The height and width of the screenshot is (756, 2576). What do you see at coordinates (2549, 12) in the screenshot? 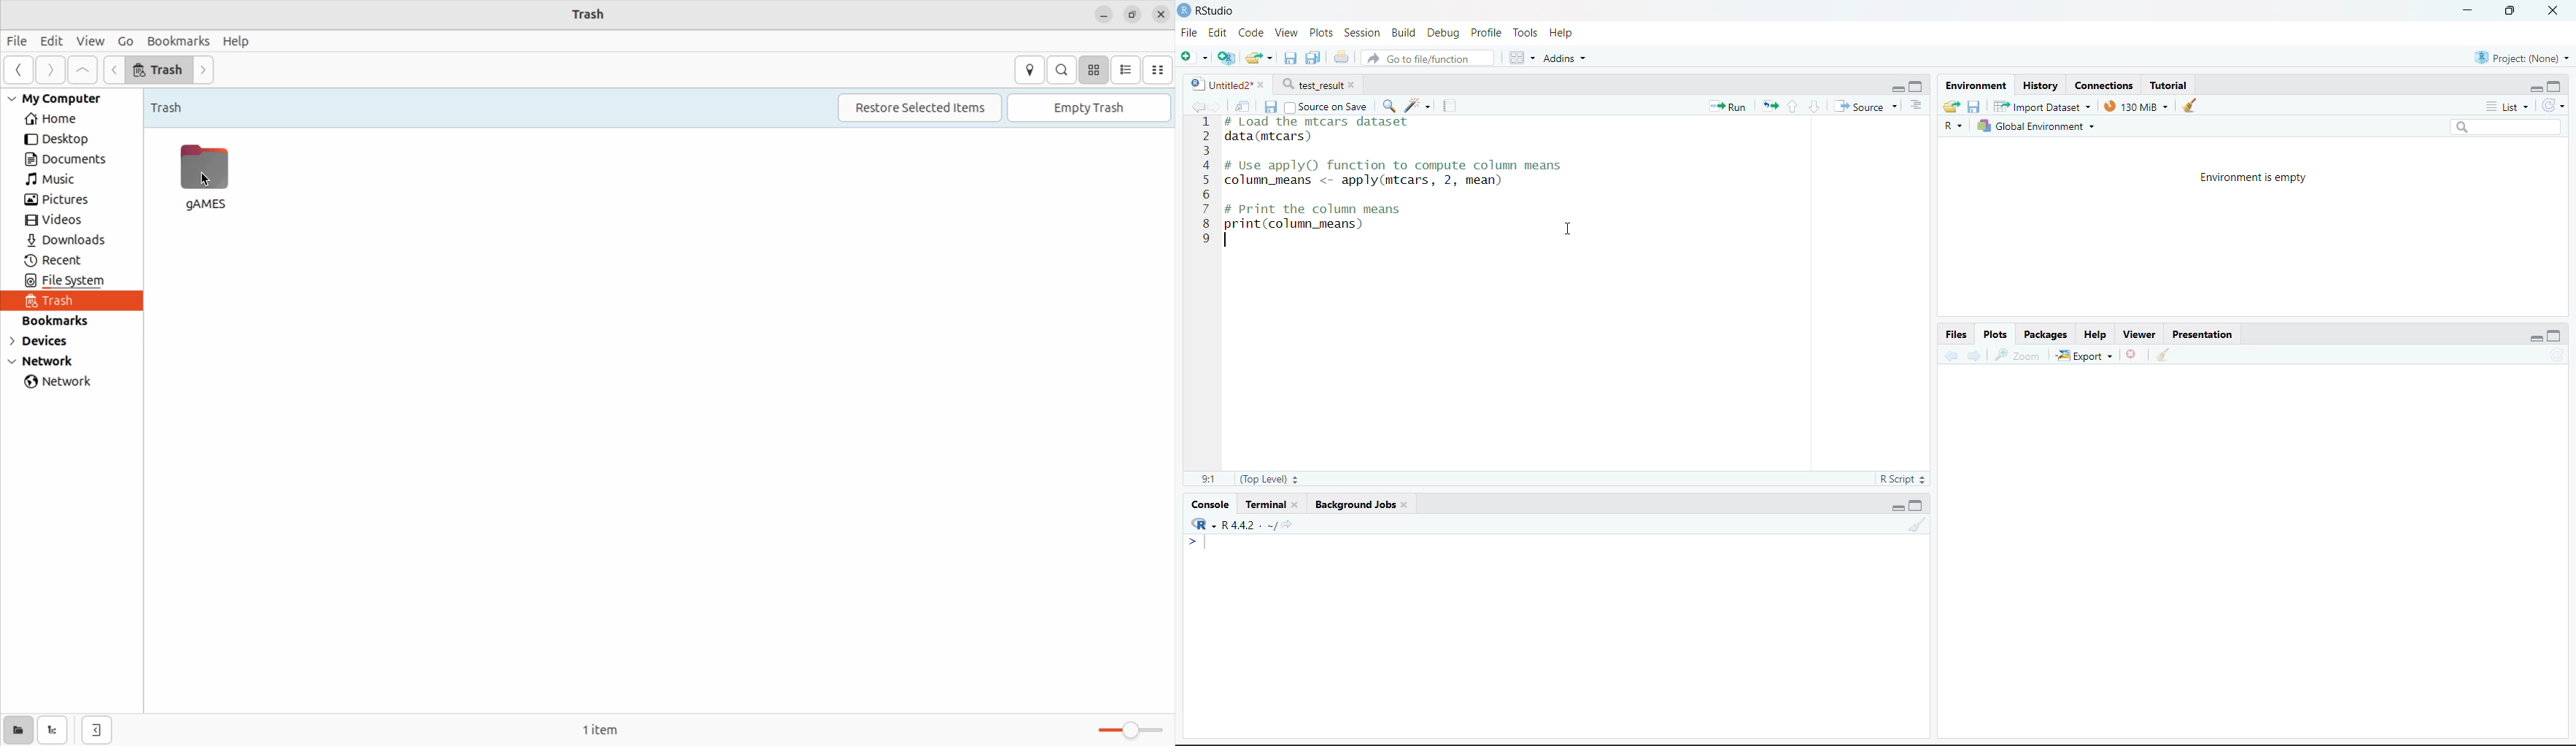
I see `Close` at bounding box center [2549, 12].